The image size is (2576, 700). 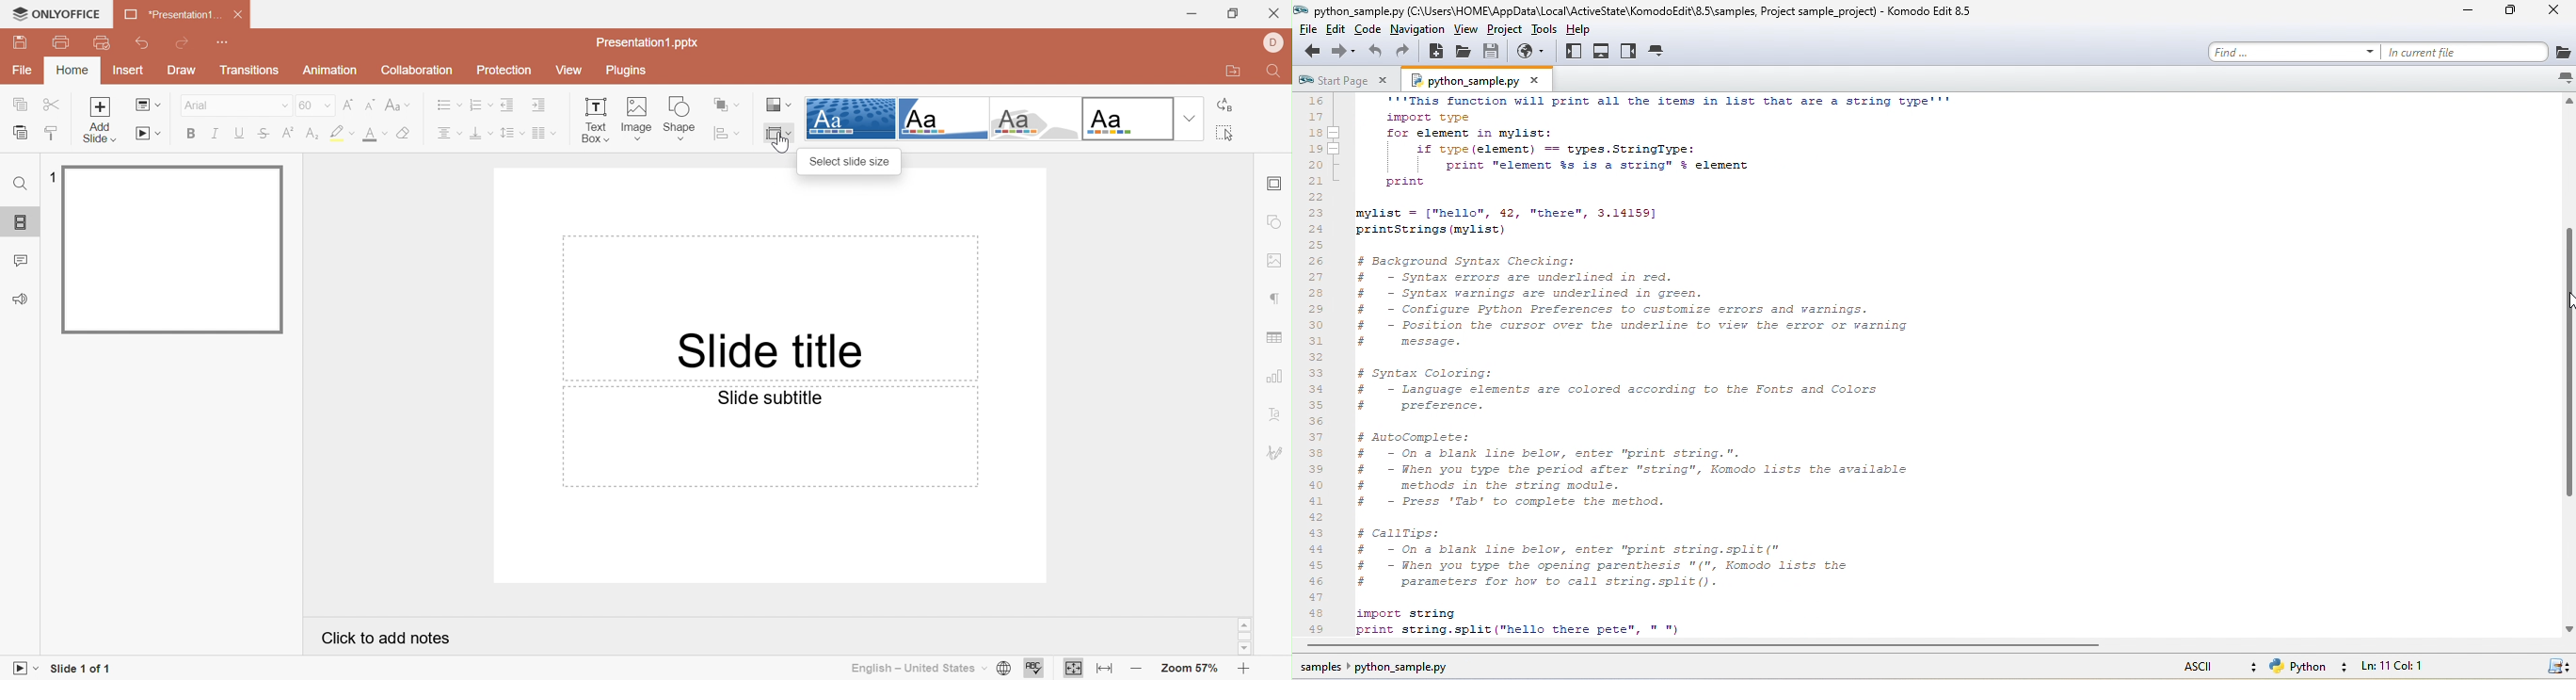 What do you see at coordinates (1306, 29) in the screenshot?
I see `file` at bounding box center [1306, 29].